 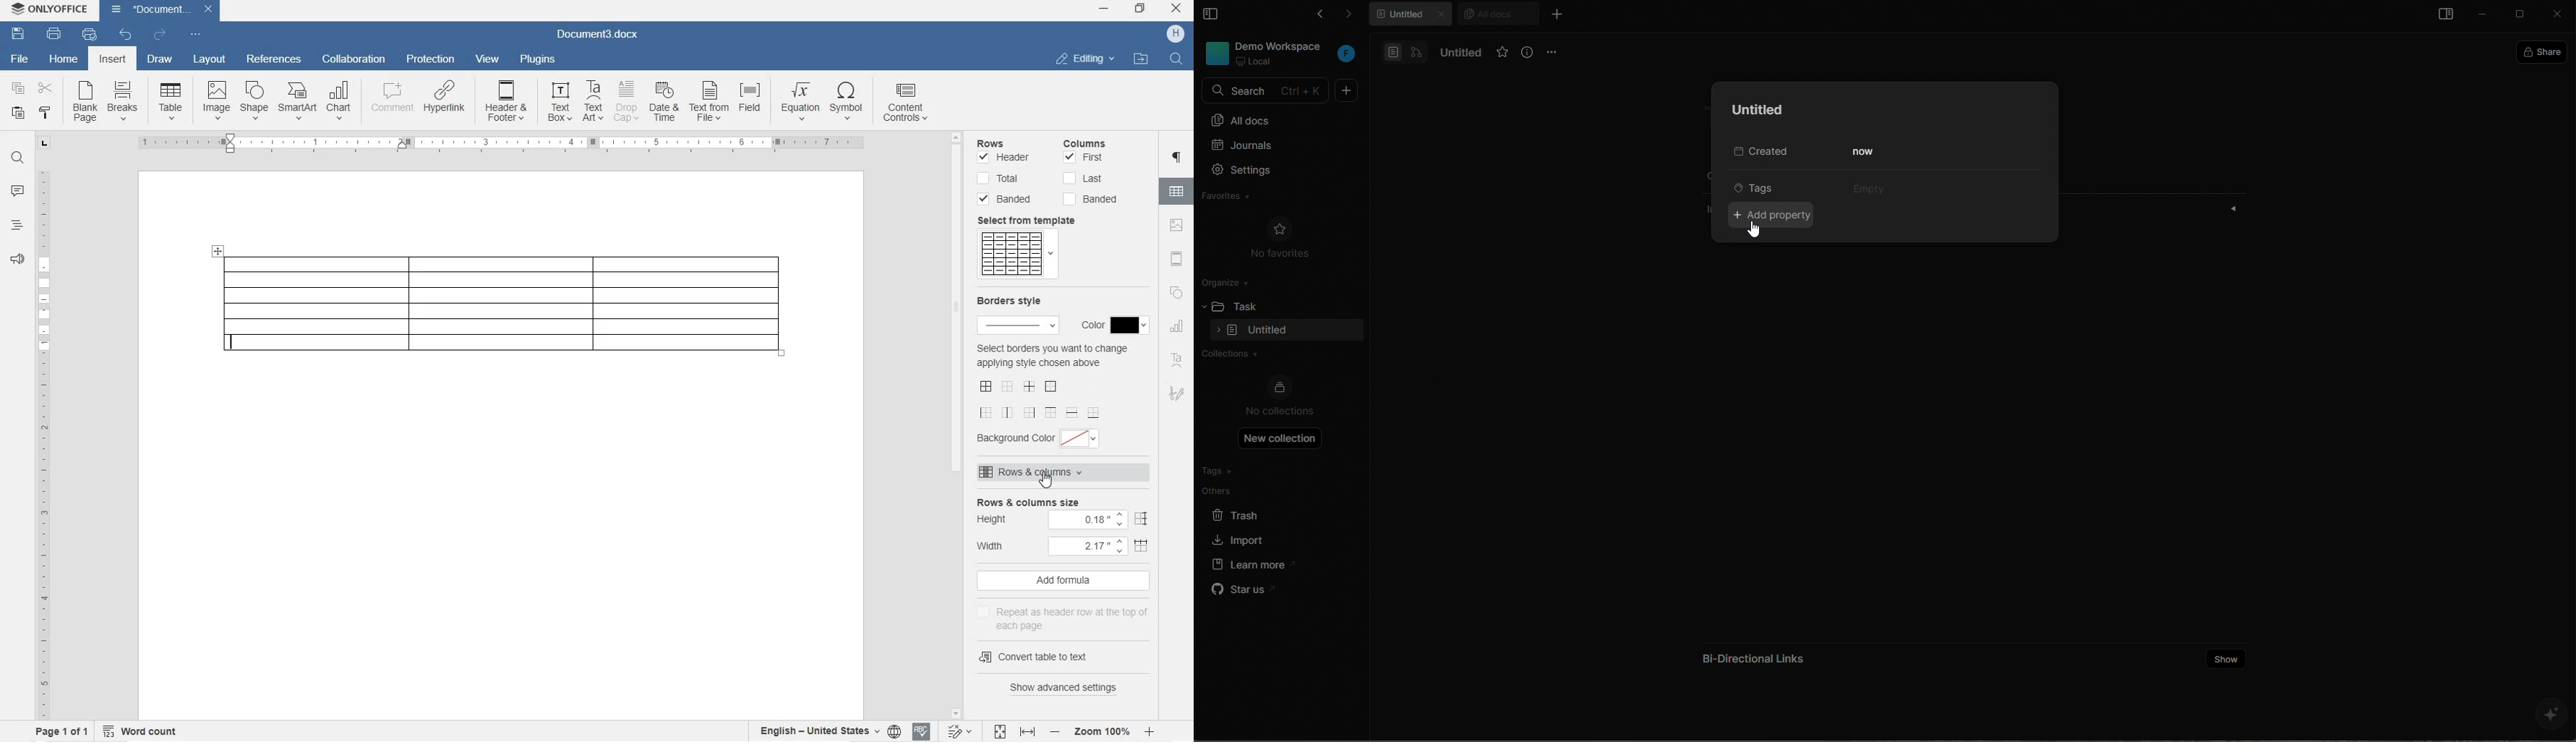 What do you see at coordinates (1036, 220) in the screenshot?
I see `select from template` at bounding box center [1036, 220].